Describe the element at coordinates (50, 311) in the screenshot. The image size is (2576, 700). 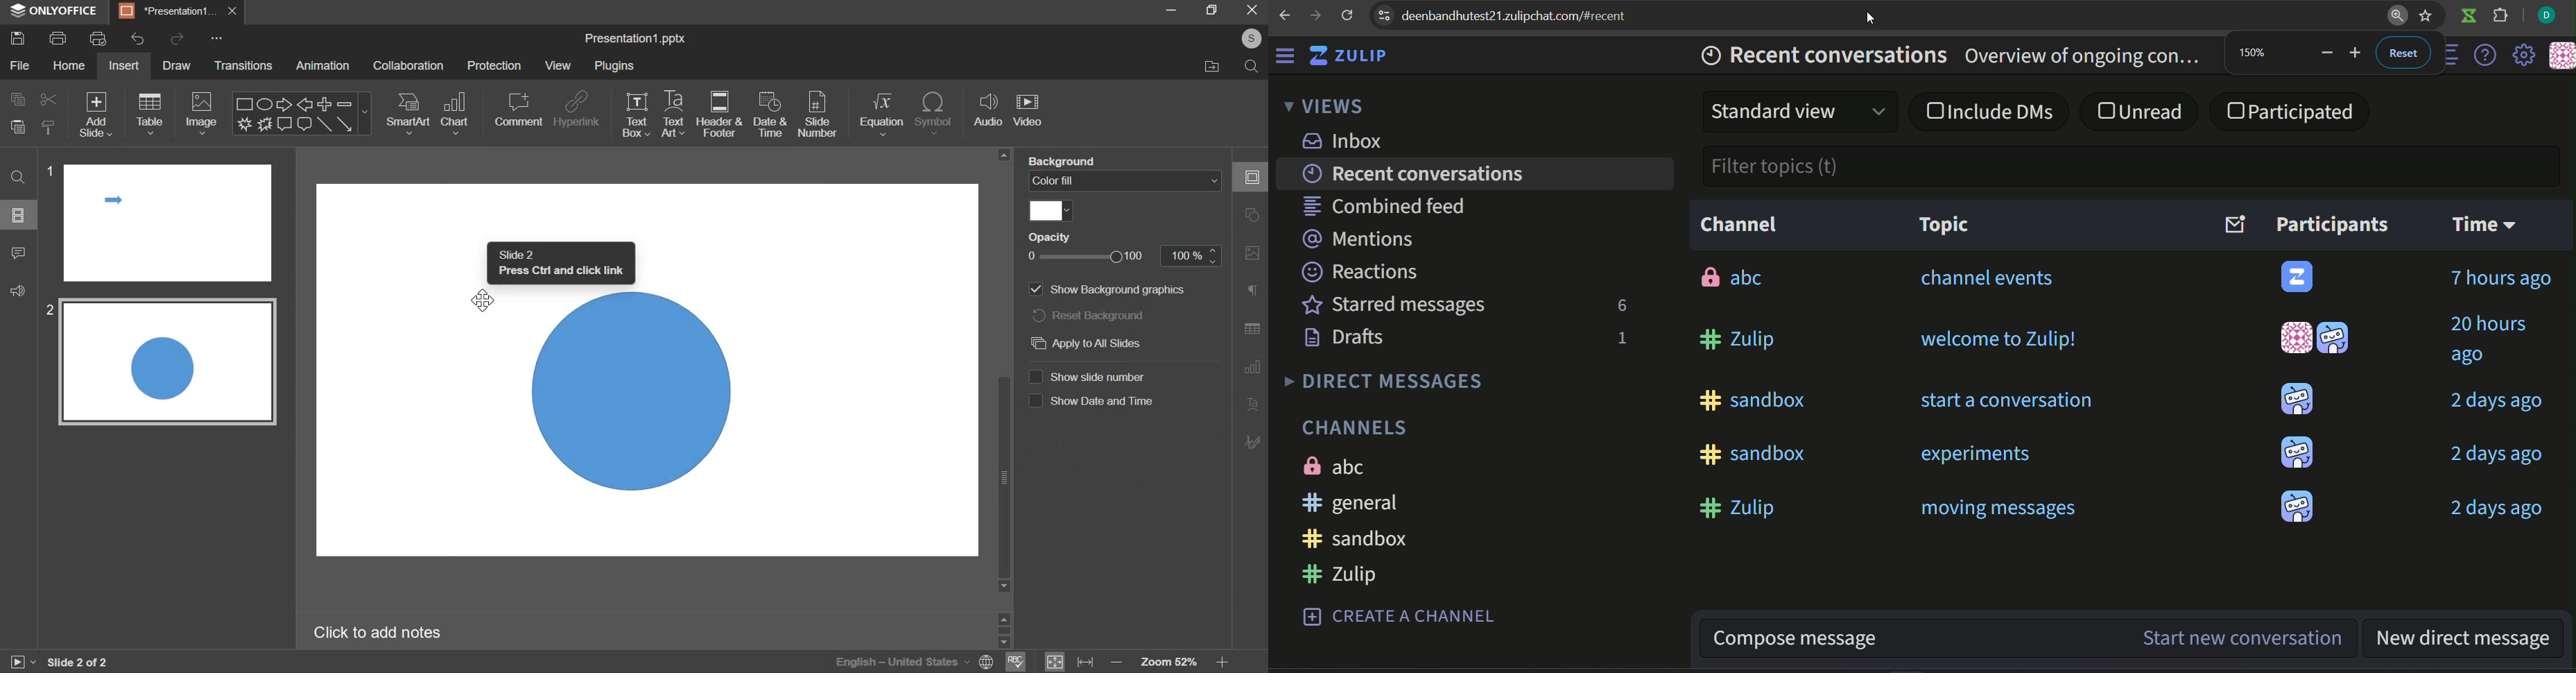
I see `2` at that location.